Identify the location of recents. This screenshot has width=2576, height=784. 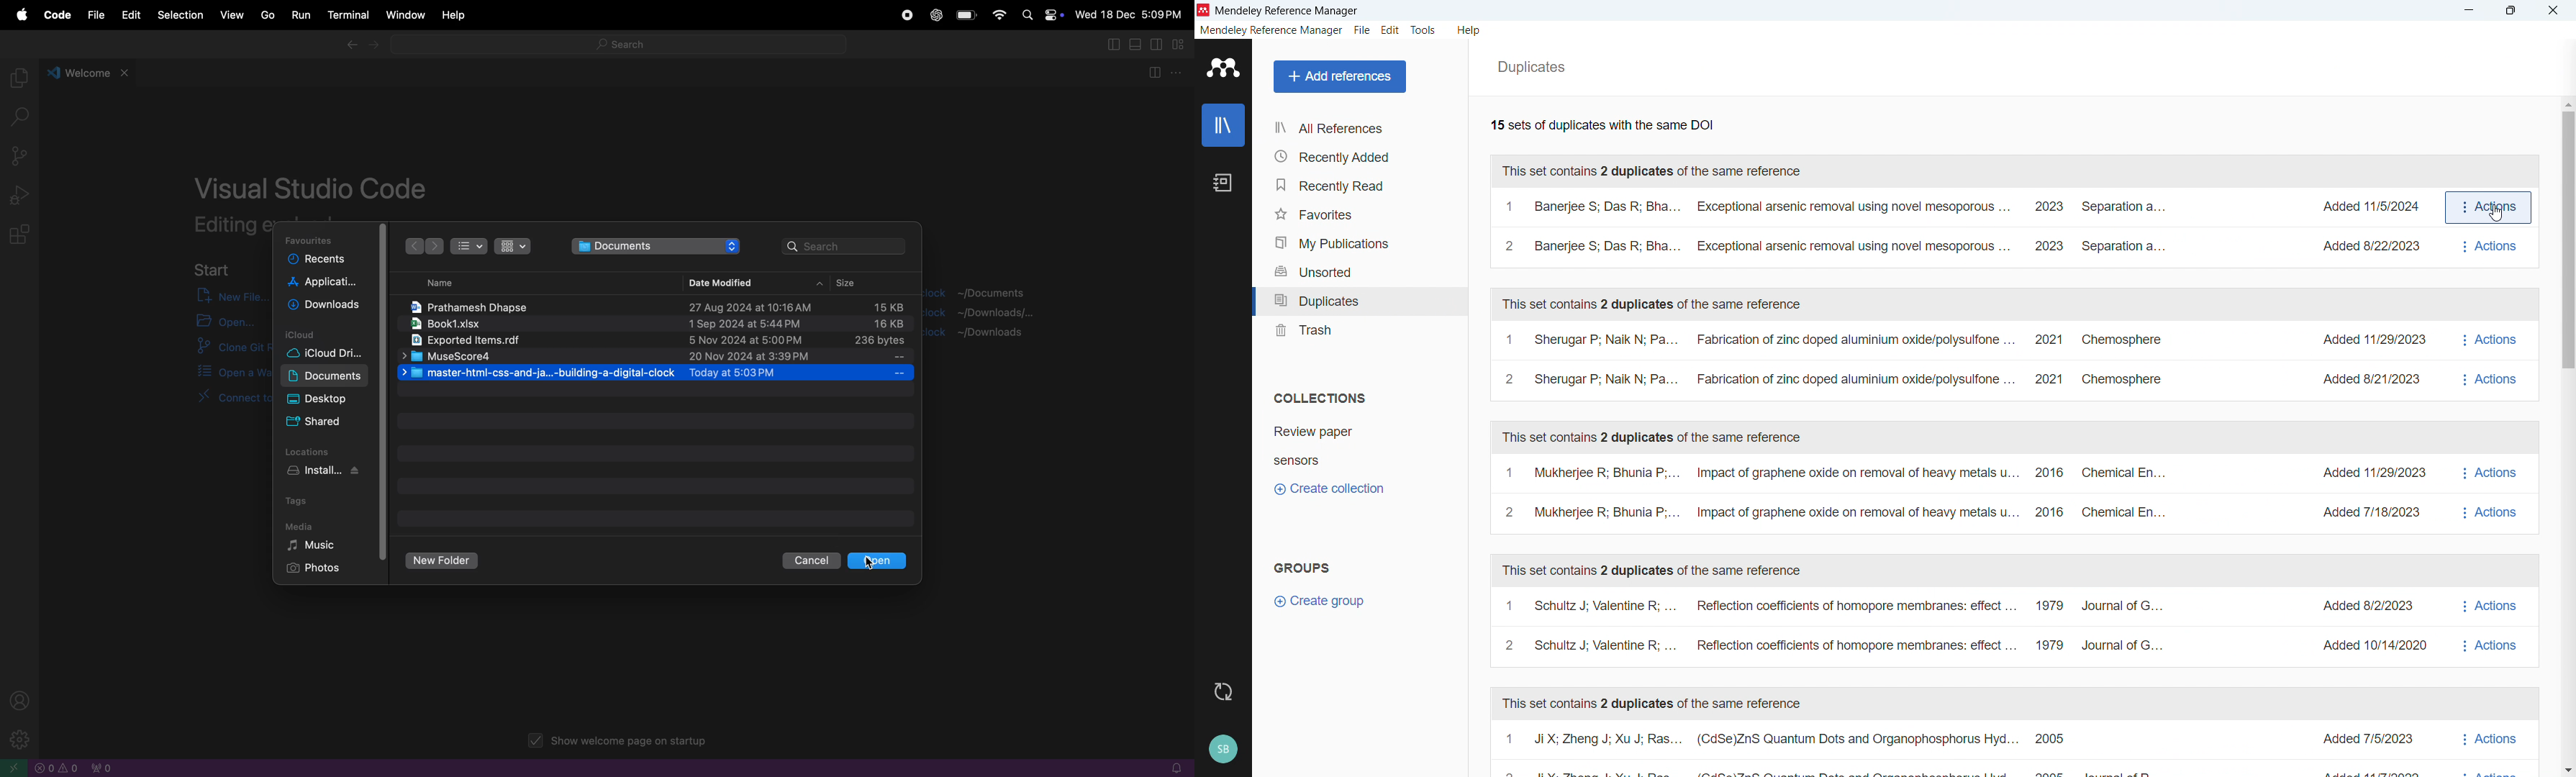
(324, 261).